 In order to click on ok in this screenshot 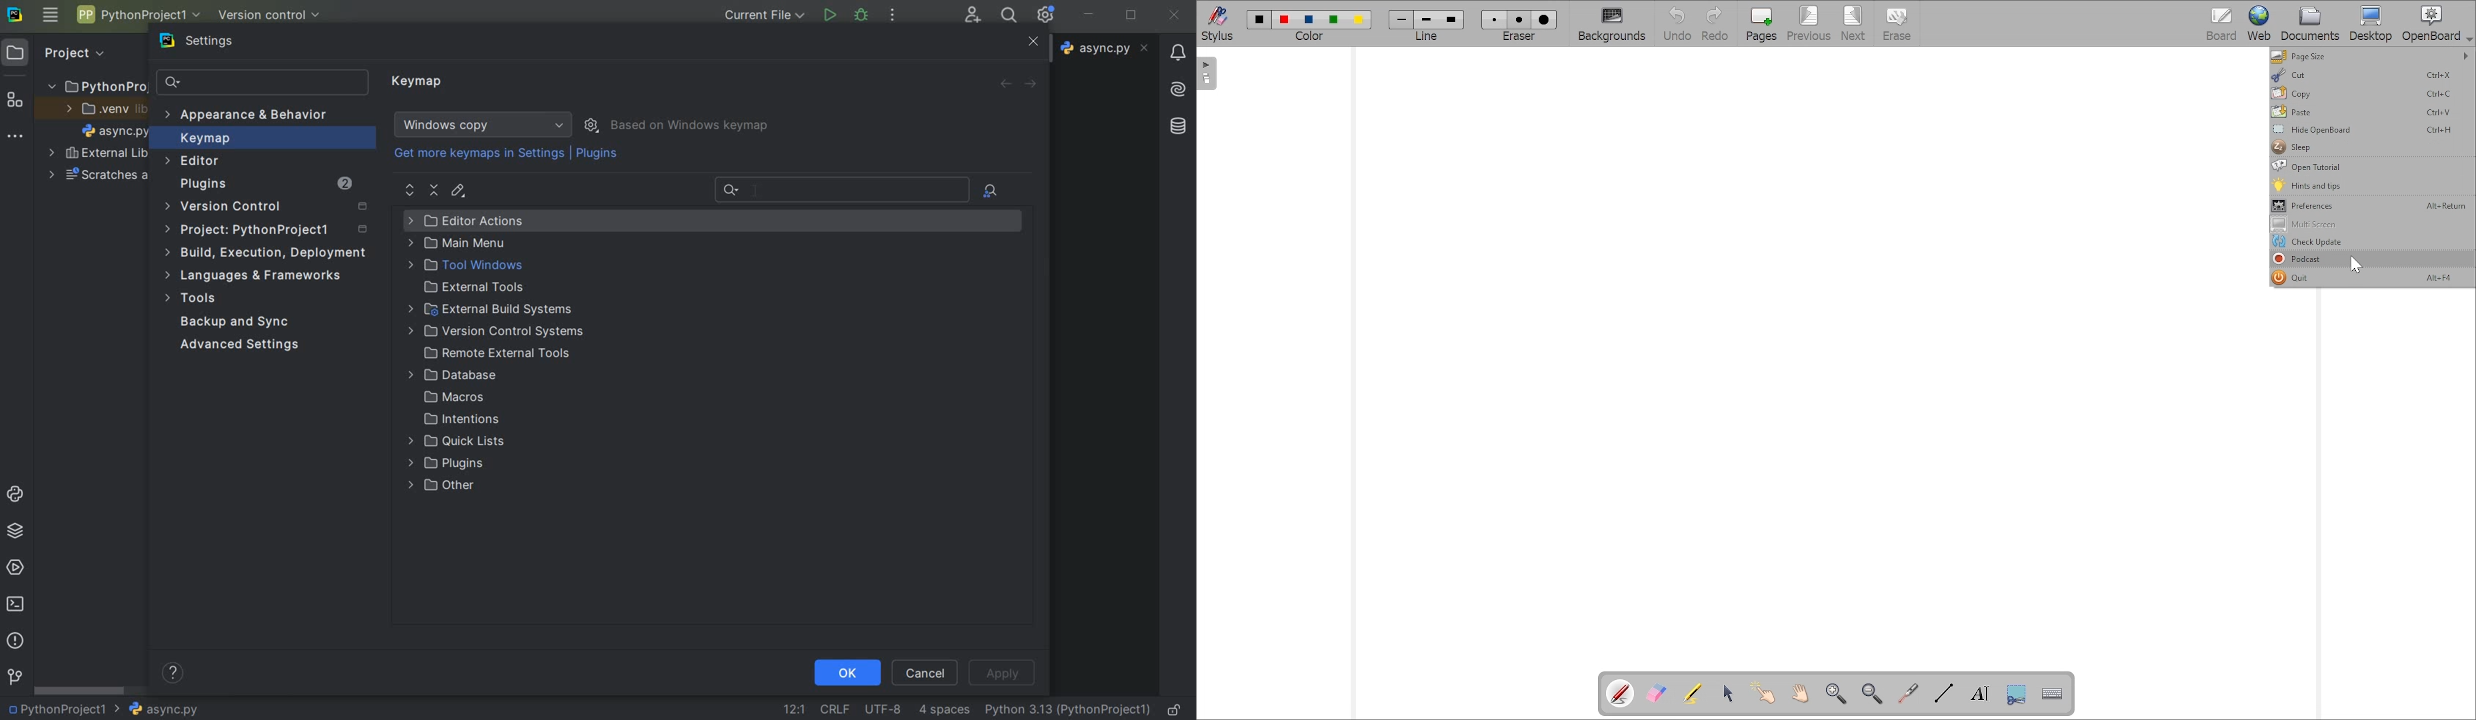, I will do `click(847, 672)`.